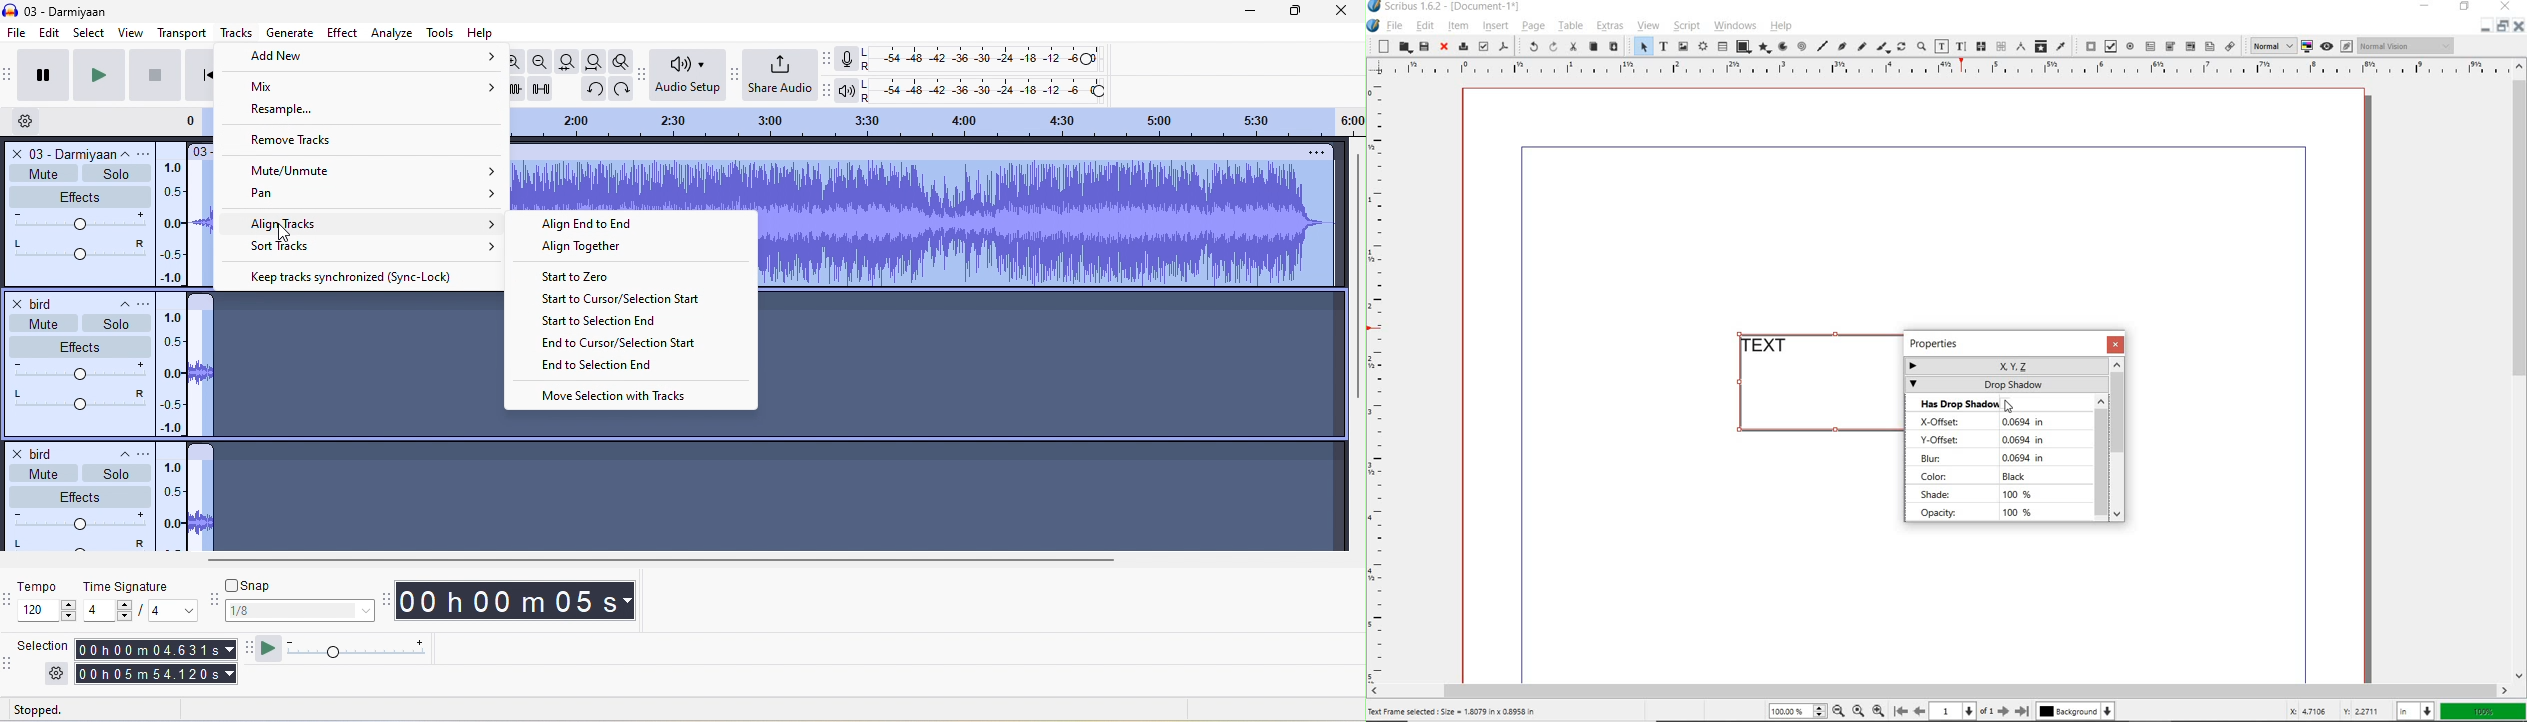  Describe the element at coordinates (80, 345) in the screenshot. I see `effect` at that location.